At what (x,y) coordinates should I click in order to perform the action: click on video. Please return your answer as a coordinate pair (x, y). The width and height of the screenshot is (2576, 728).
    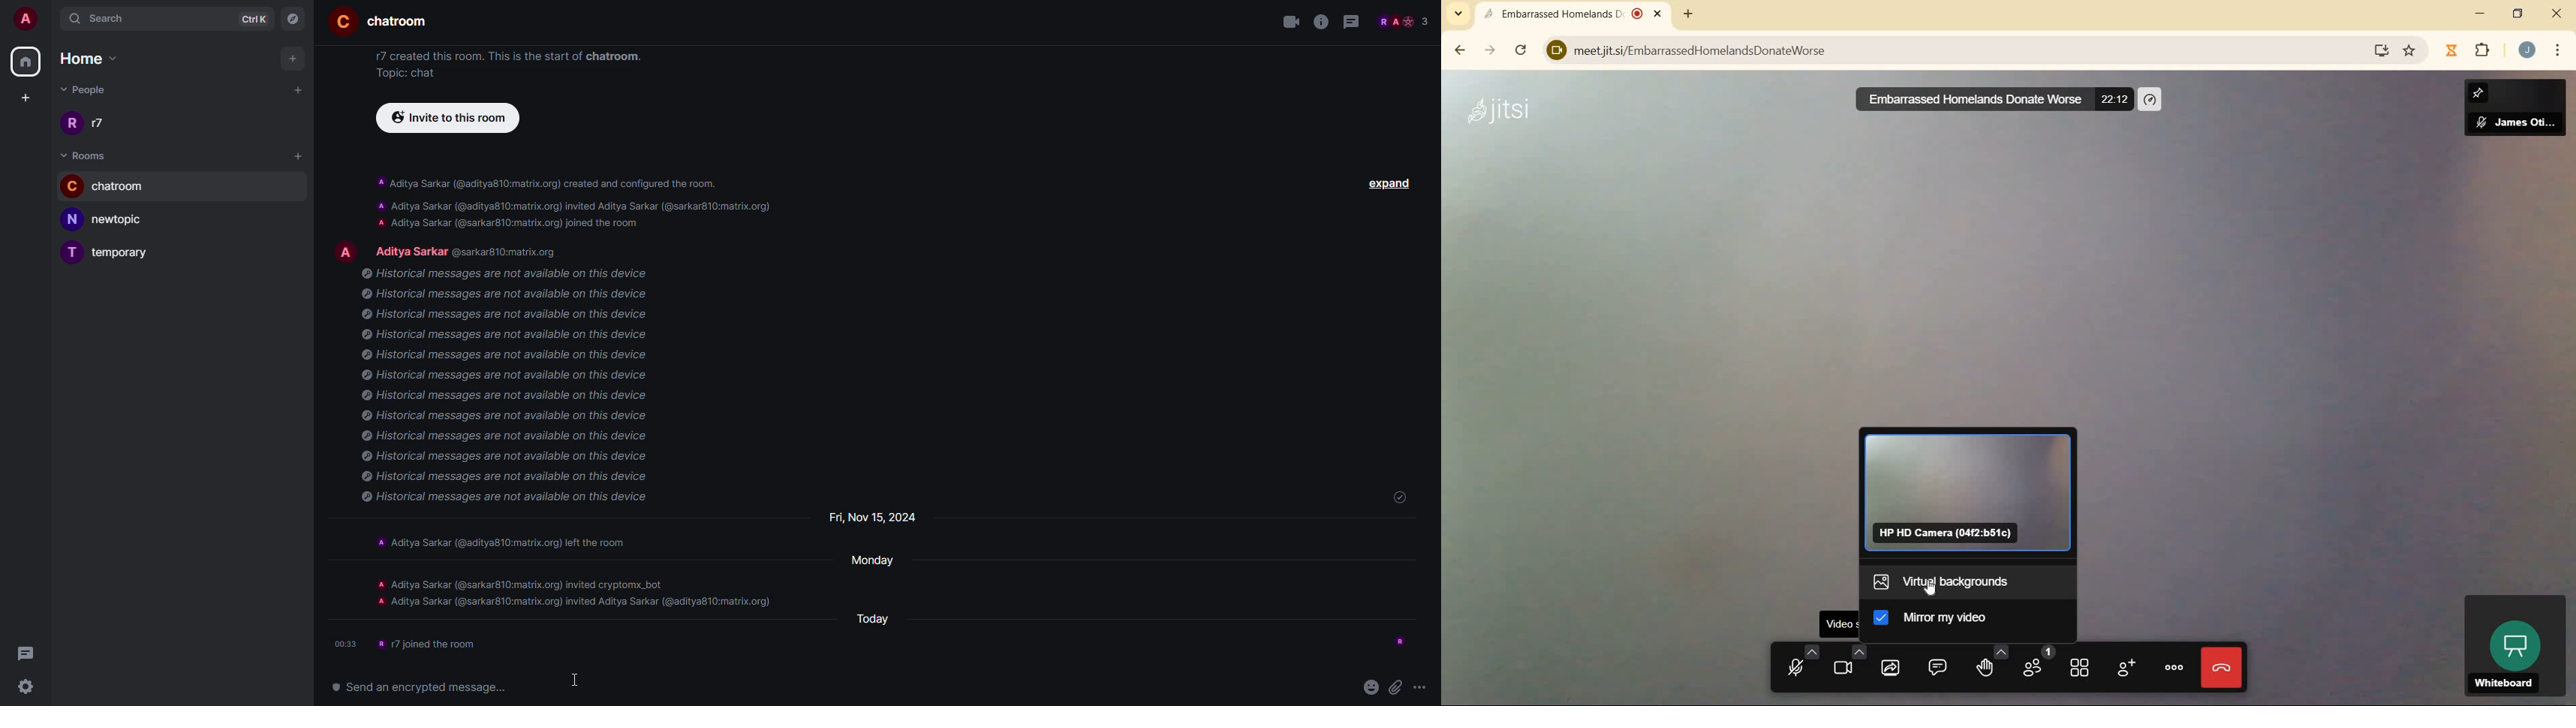
    Looking at the image, I should click on (1846, 661).